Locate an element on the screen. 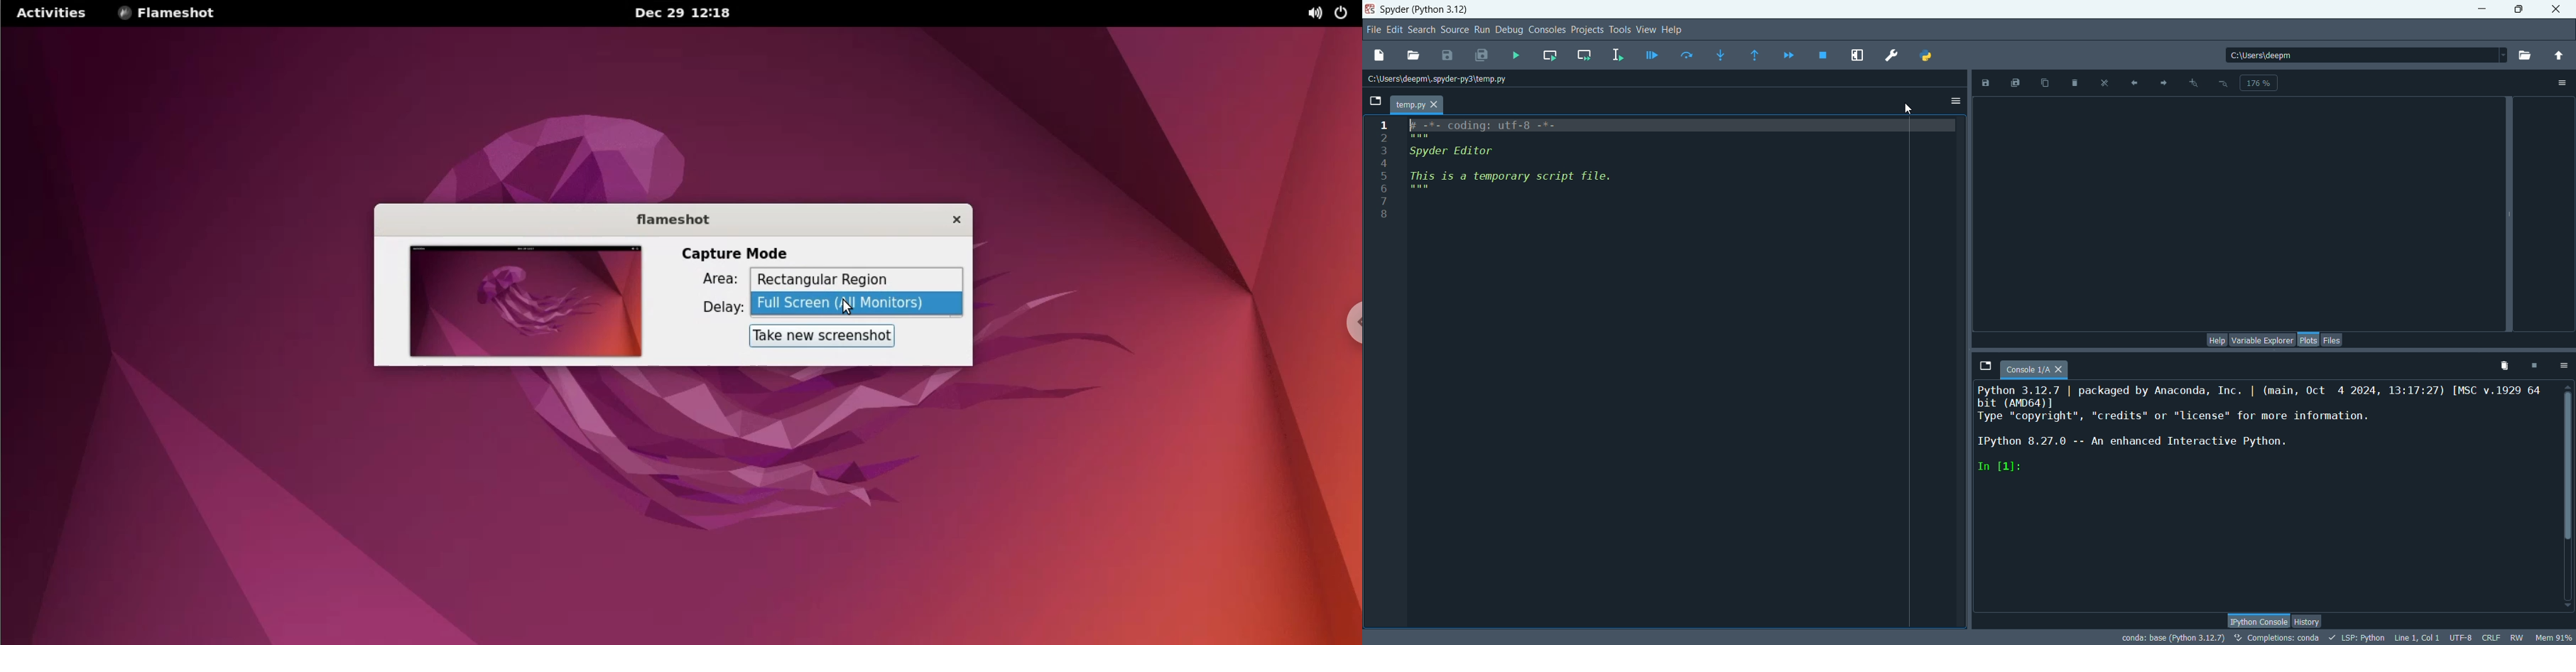  run current cell is located at coordinates (1551, 55).